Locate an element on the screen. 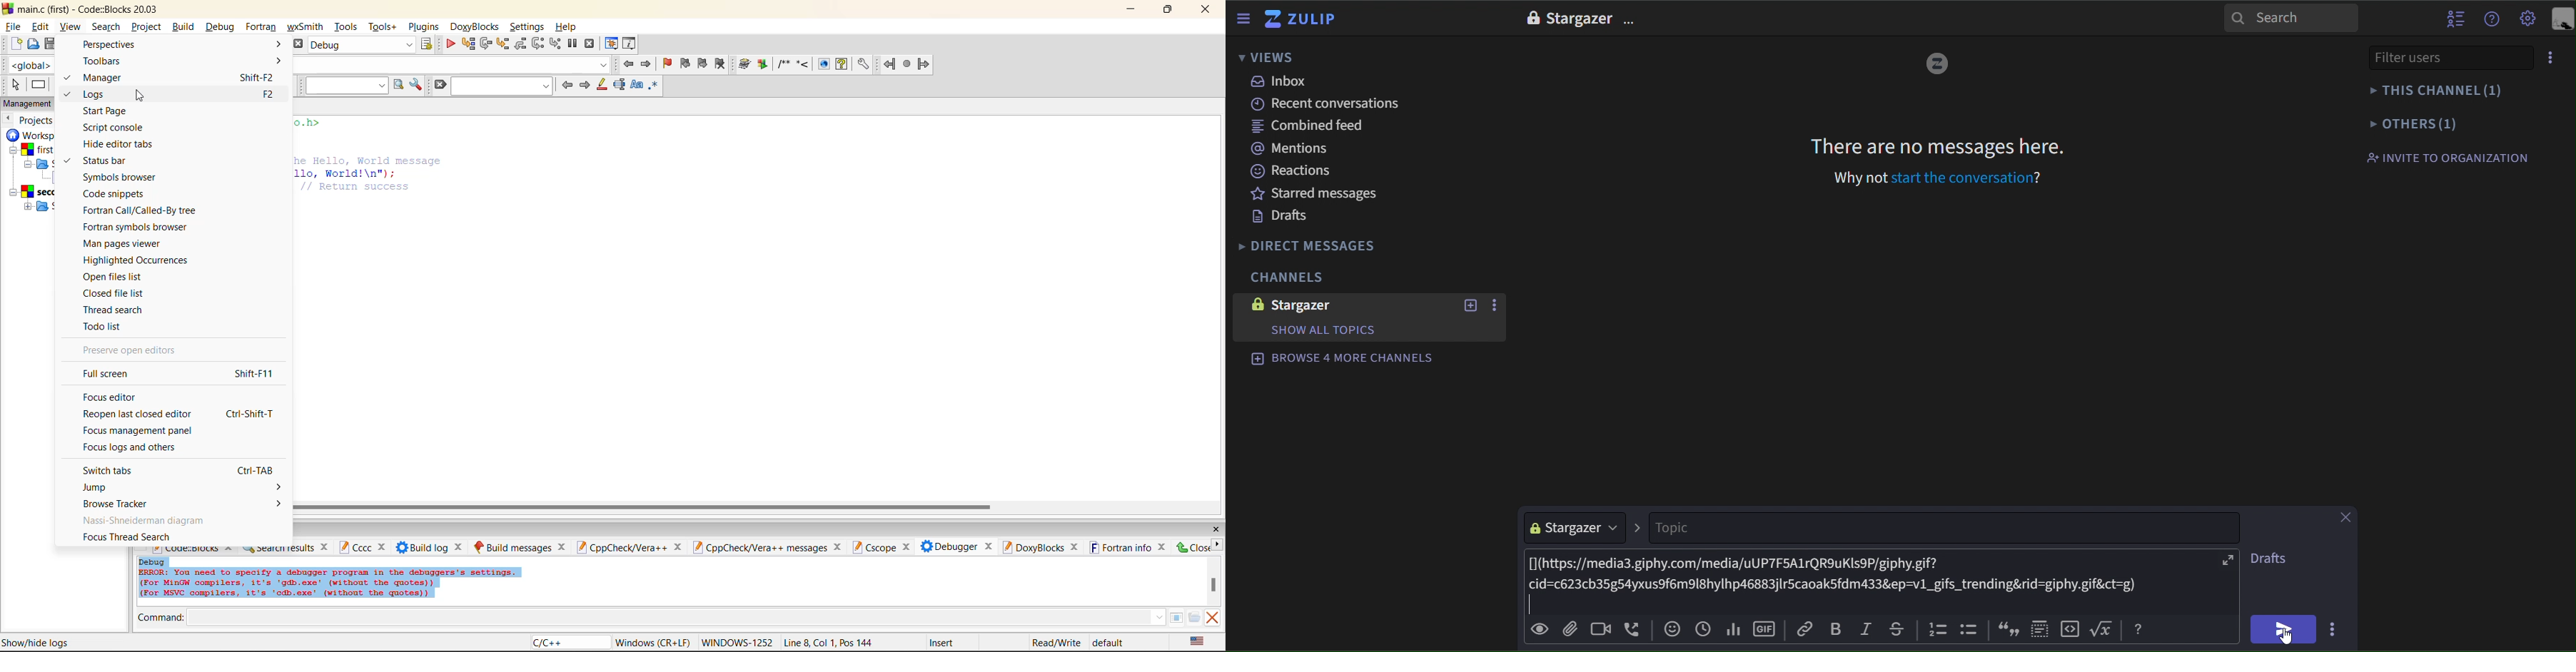 The height and width of the screenshot is (672, 2576). manager is located at coordinates (105, 77).